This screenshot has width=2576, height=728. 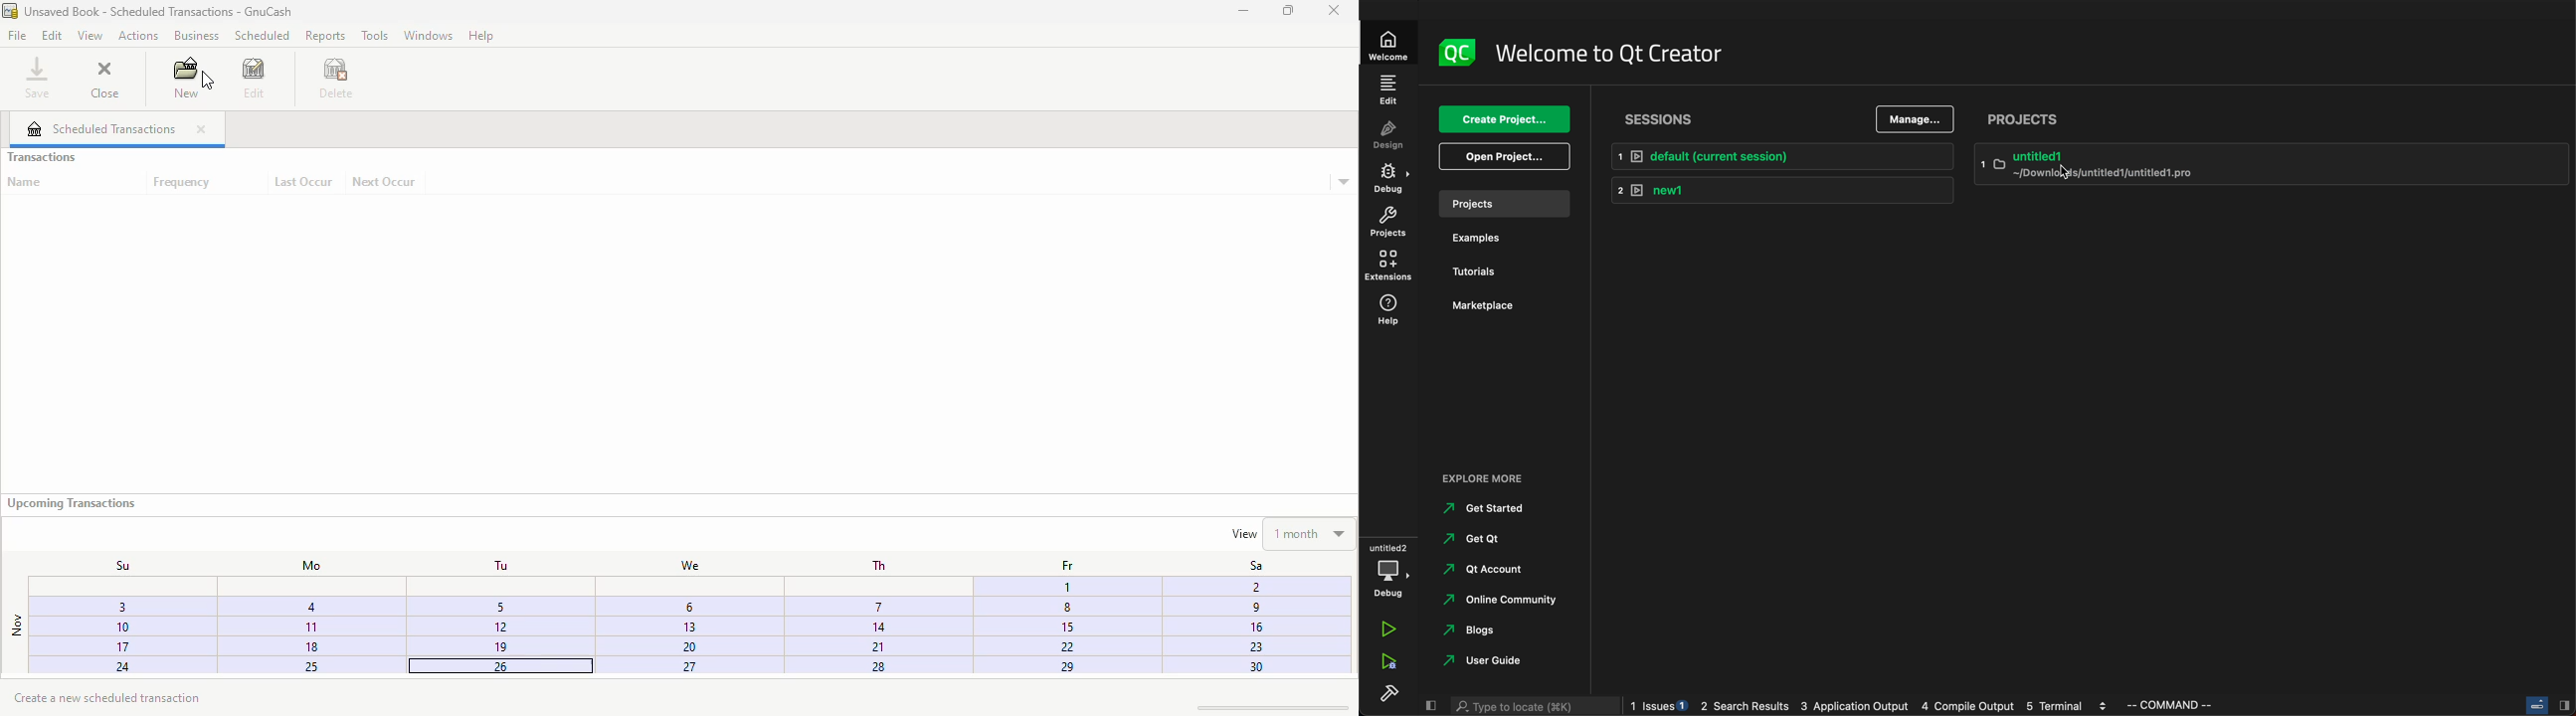 What do you see at coordinates (1344, 183) in the screenshot?
I see `transaction details` at bounding box center [1344, 183].